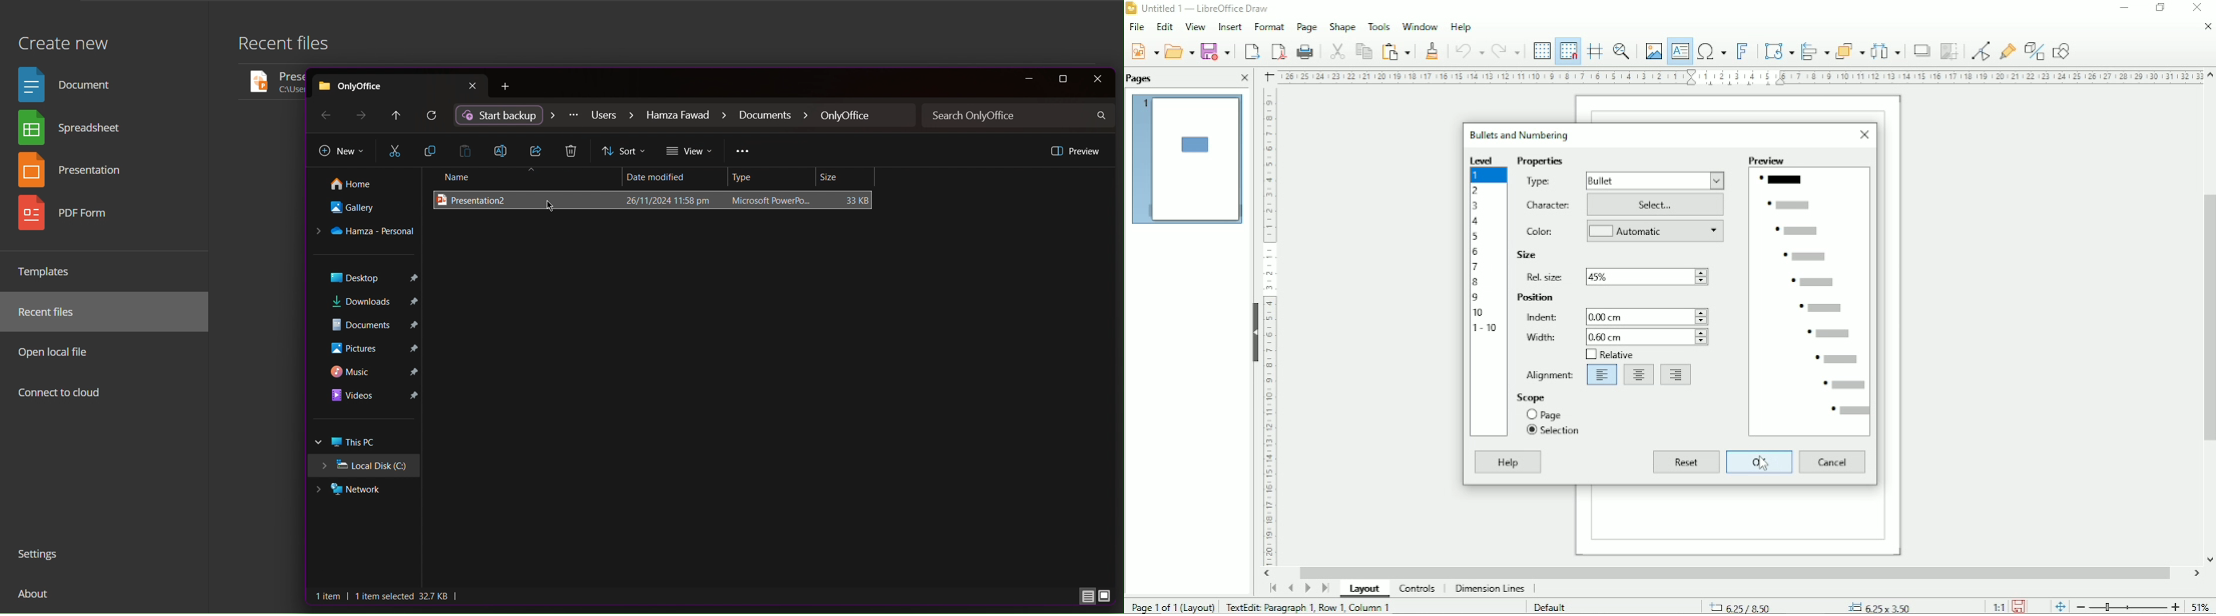  I want to click on Minimize, so click(2125, 8).